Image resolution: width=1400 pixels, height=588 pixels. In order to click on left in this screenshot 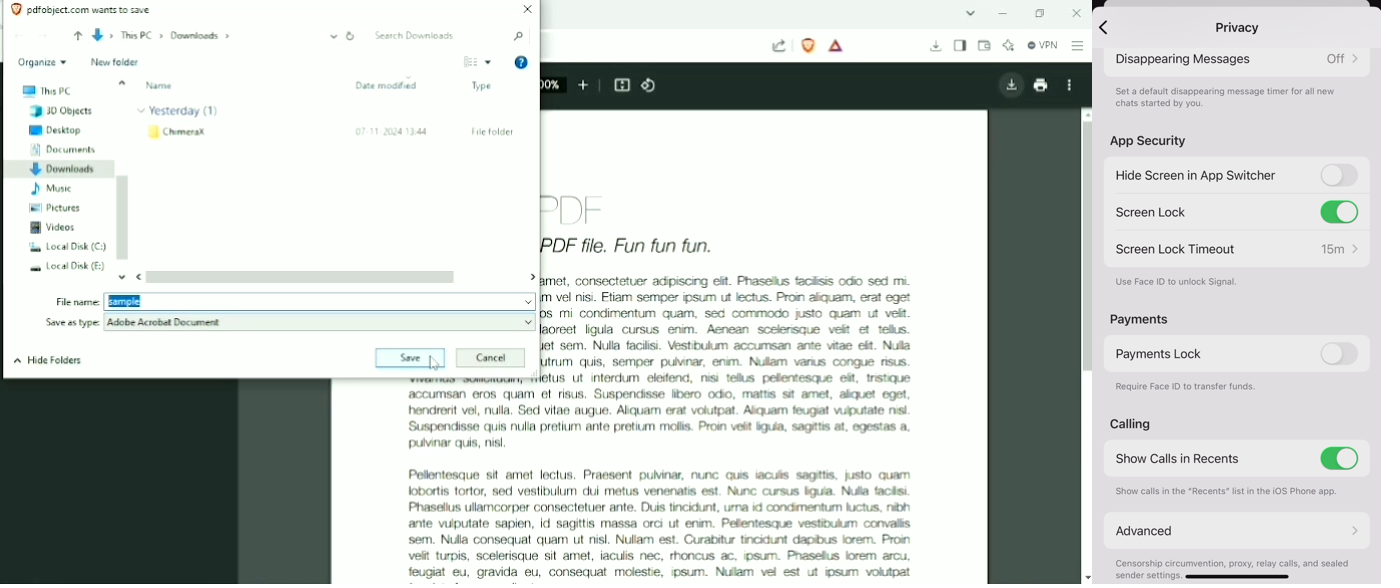, I will do `click(137, 277)`.